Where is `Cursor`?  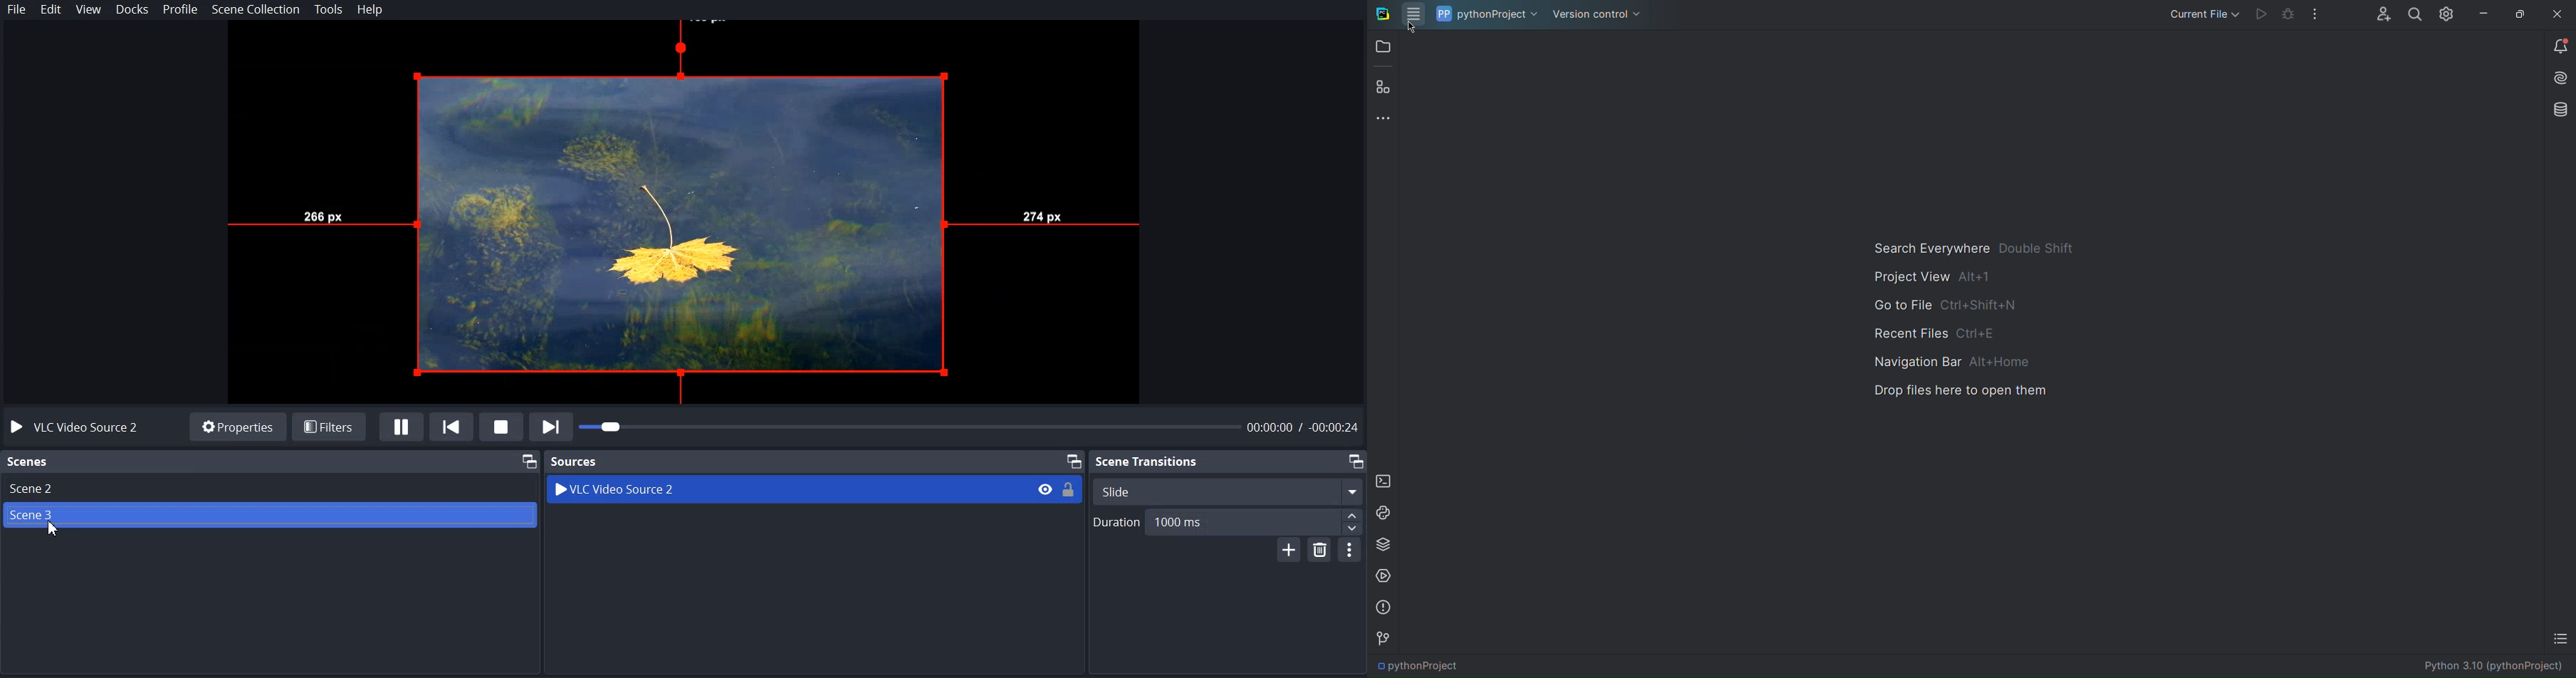 Cursor is located at coordinates (54, 529).